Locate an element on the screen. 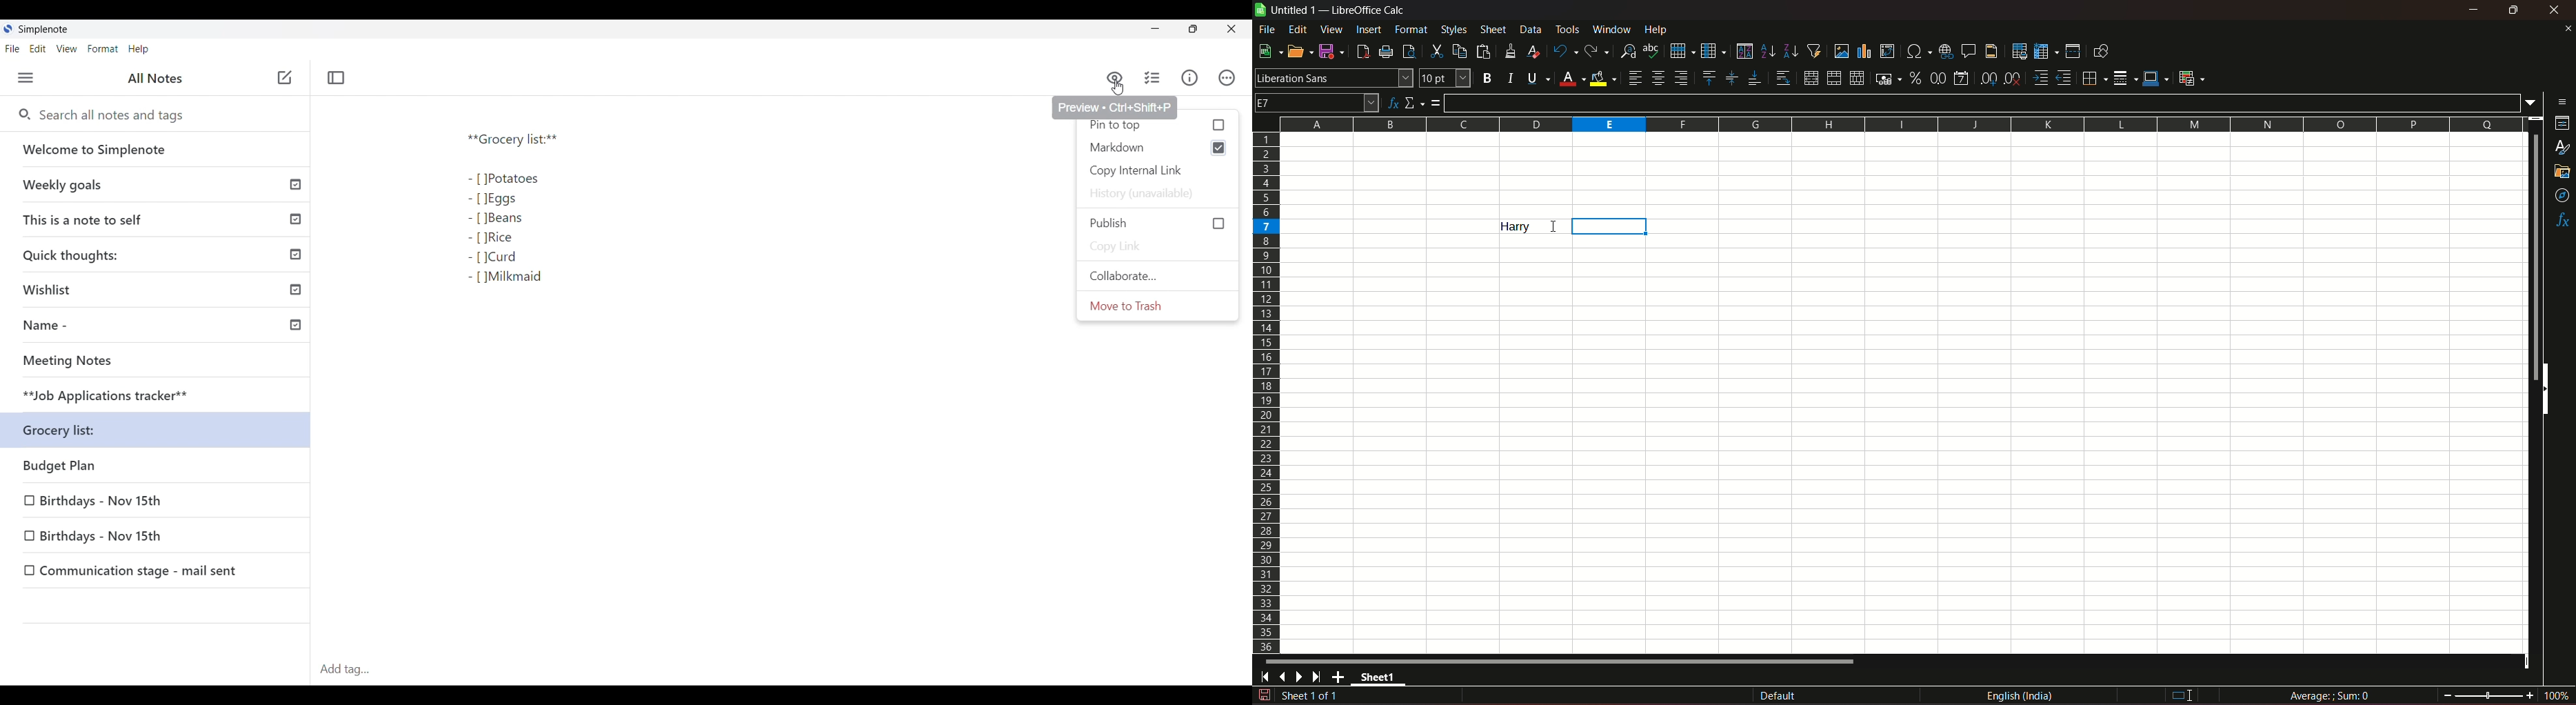  title is located at coordinates (1369, 10).